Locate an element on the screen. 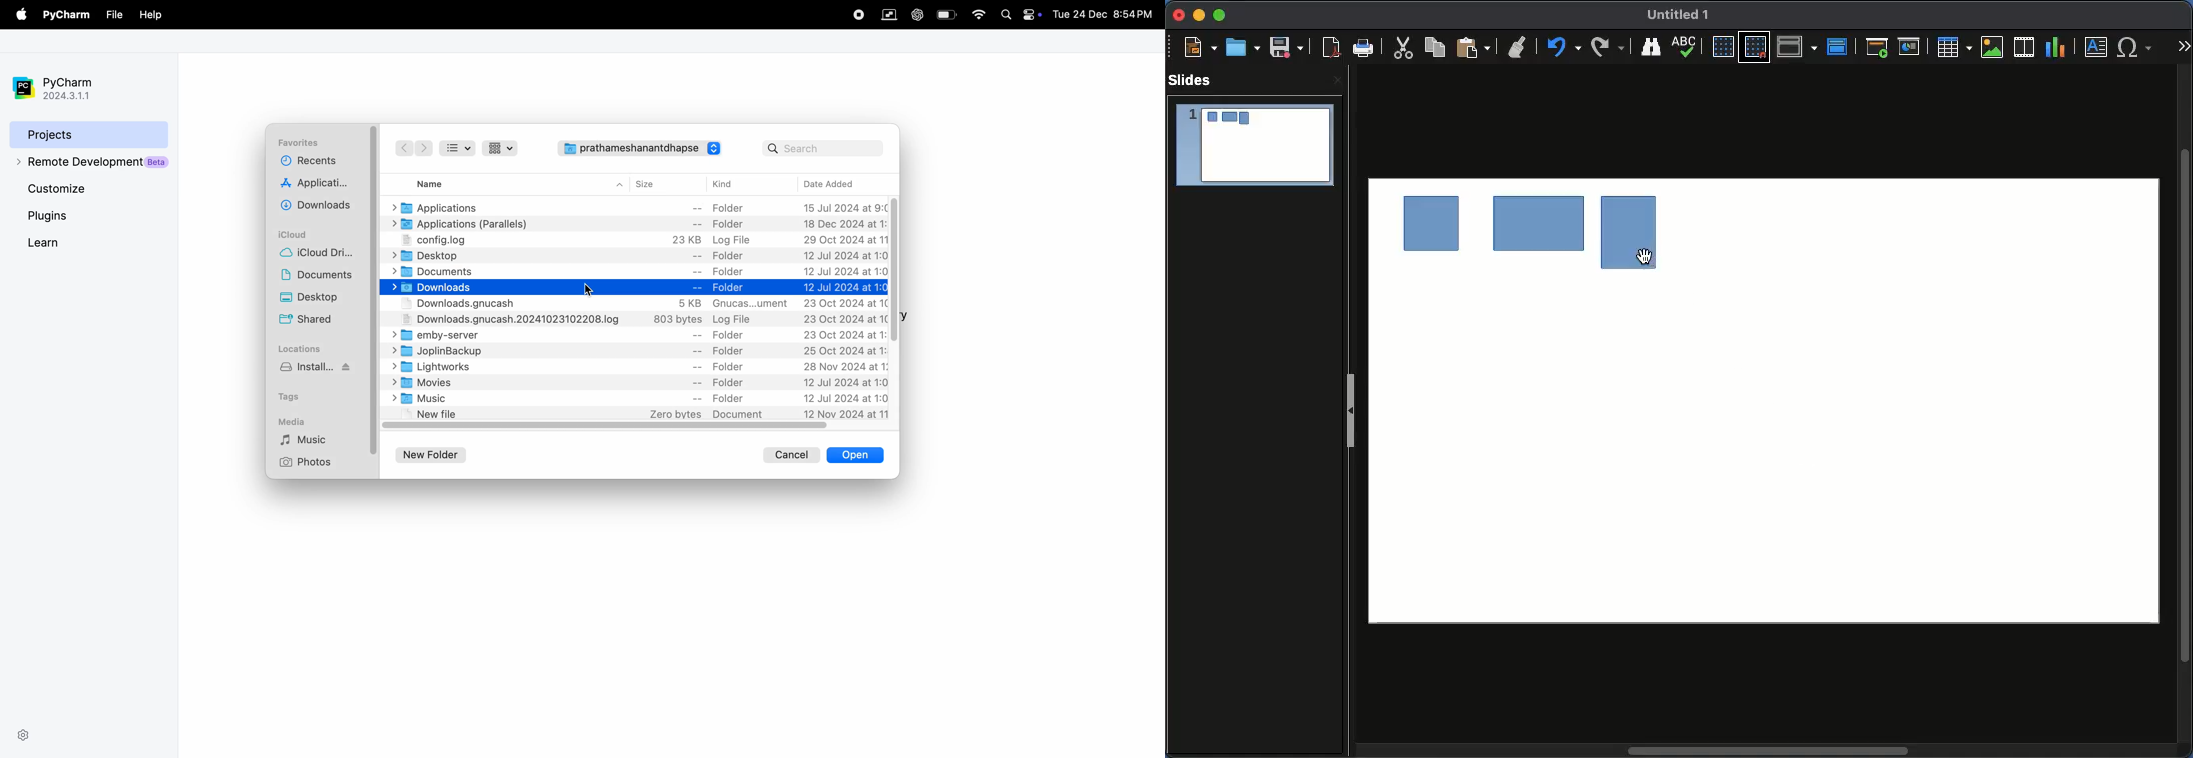  Scroll bar is located at coordinates (1772, 750).